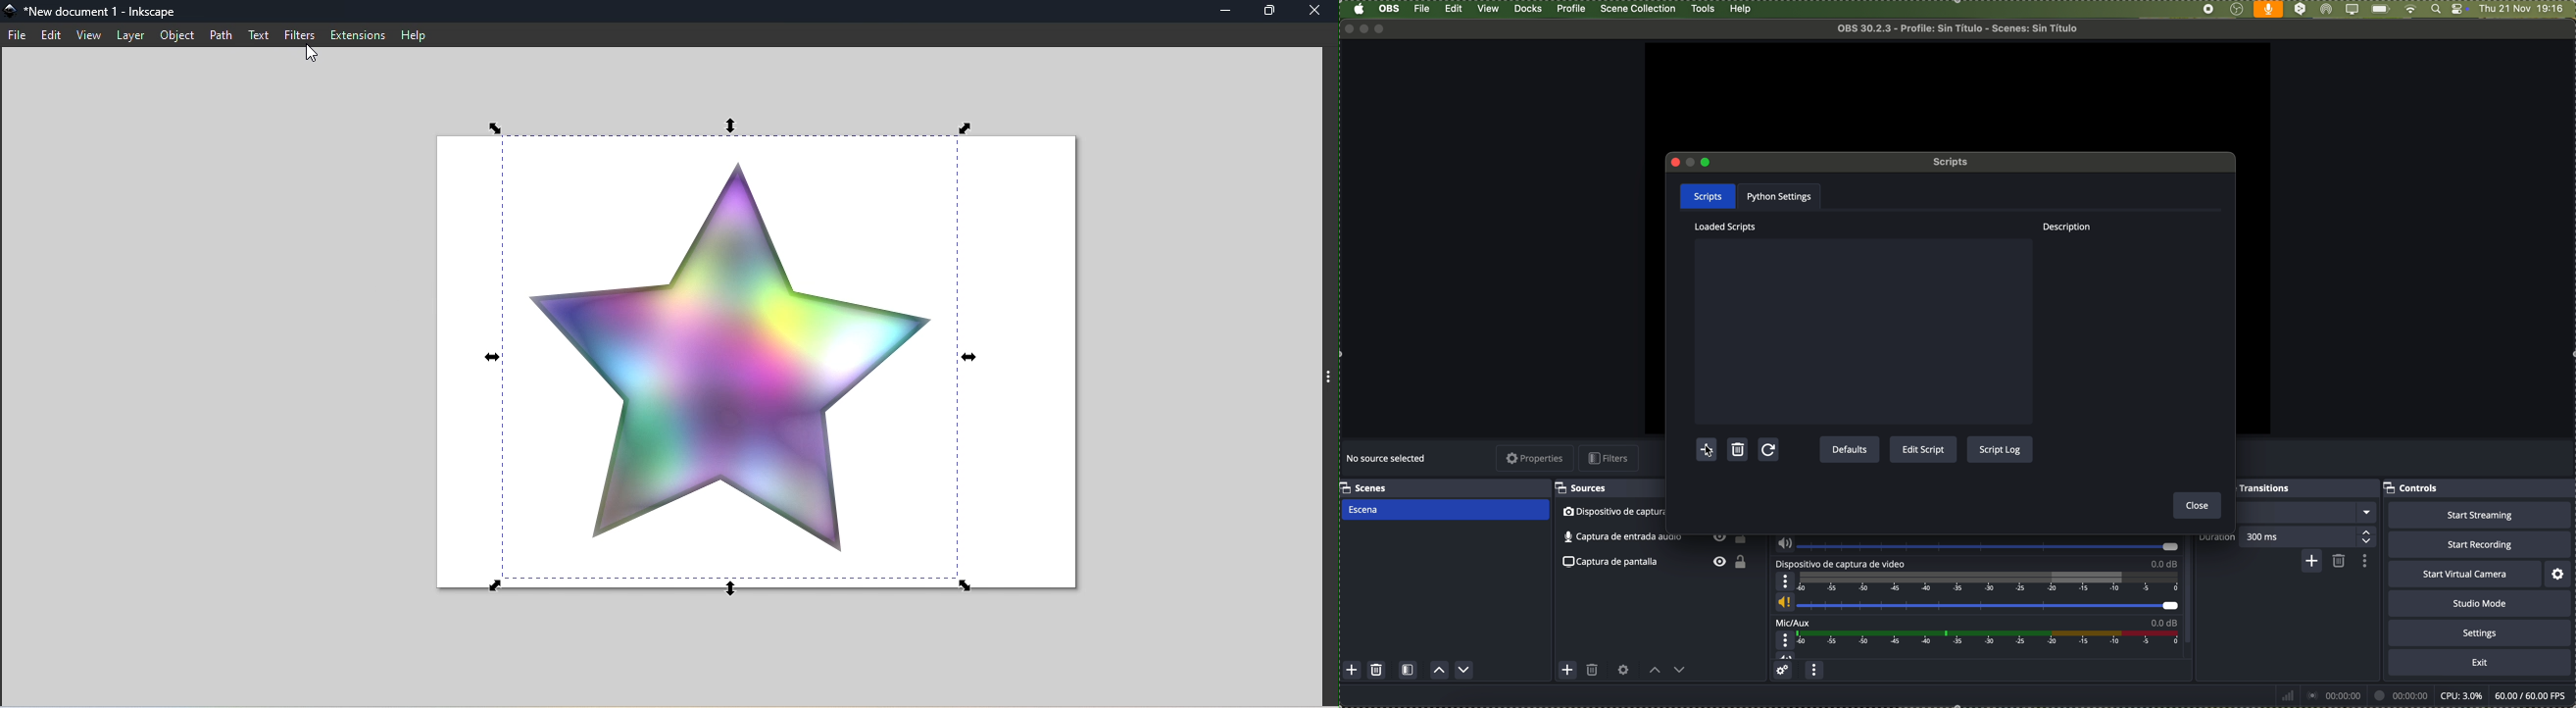 This screenshot has width=2576, height=728. I want to click on View, so click(91, 36).